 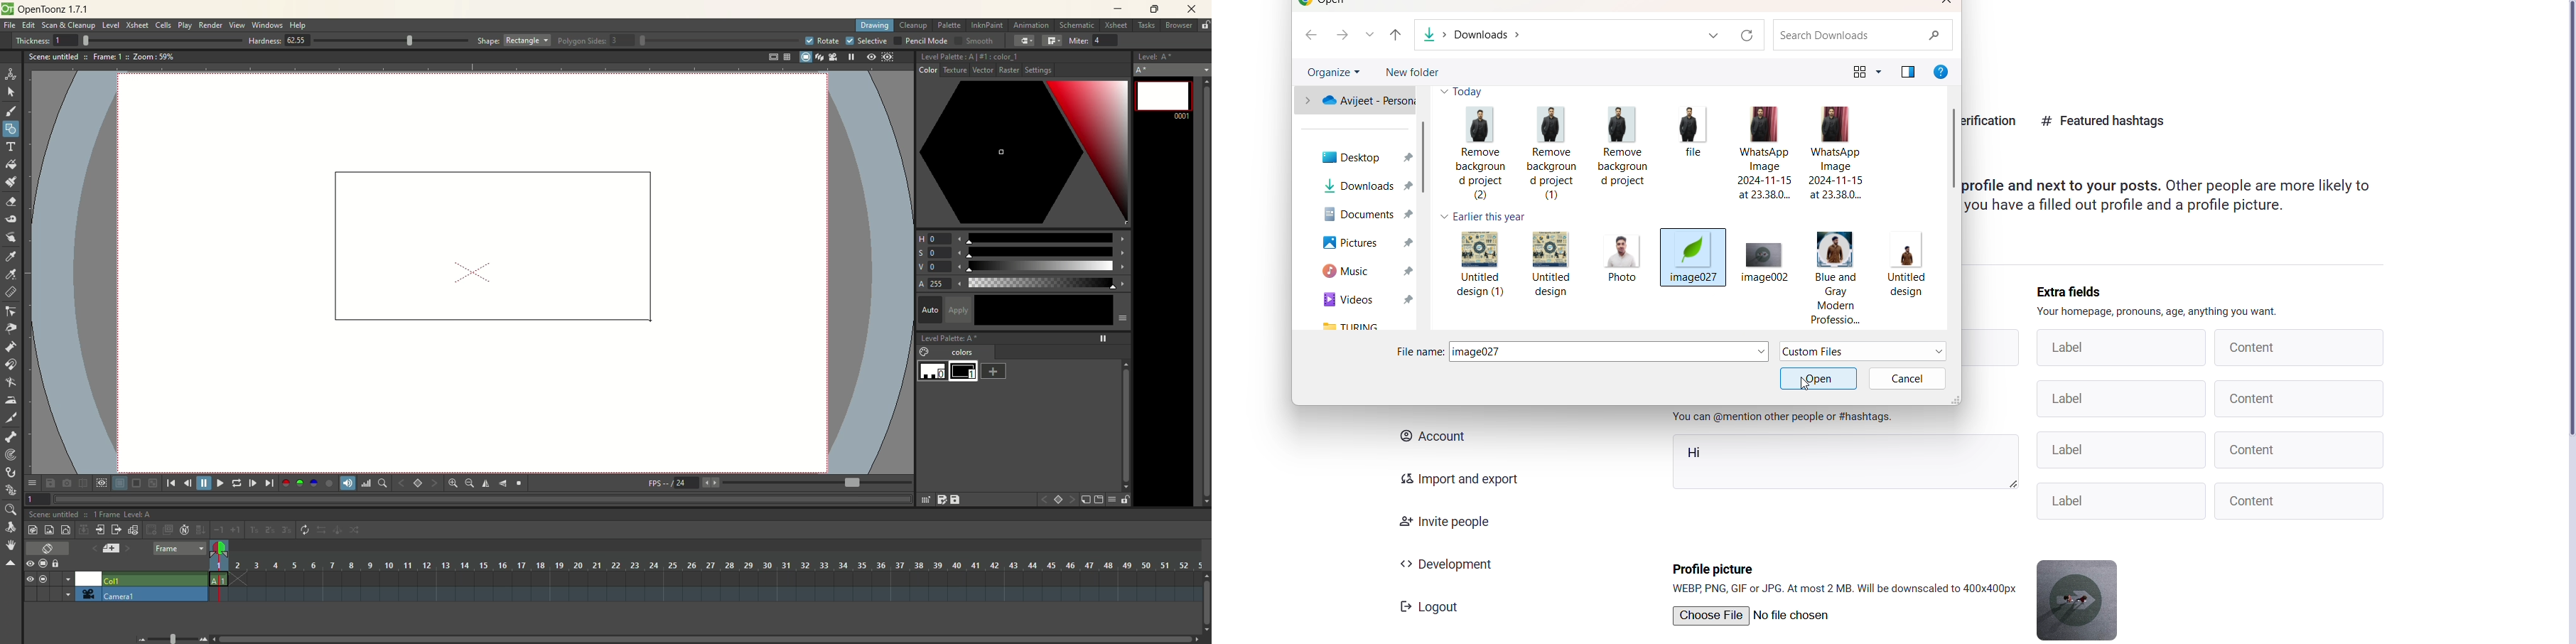 I want to click on toggle Xsheet, so click(x=49, y=549).